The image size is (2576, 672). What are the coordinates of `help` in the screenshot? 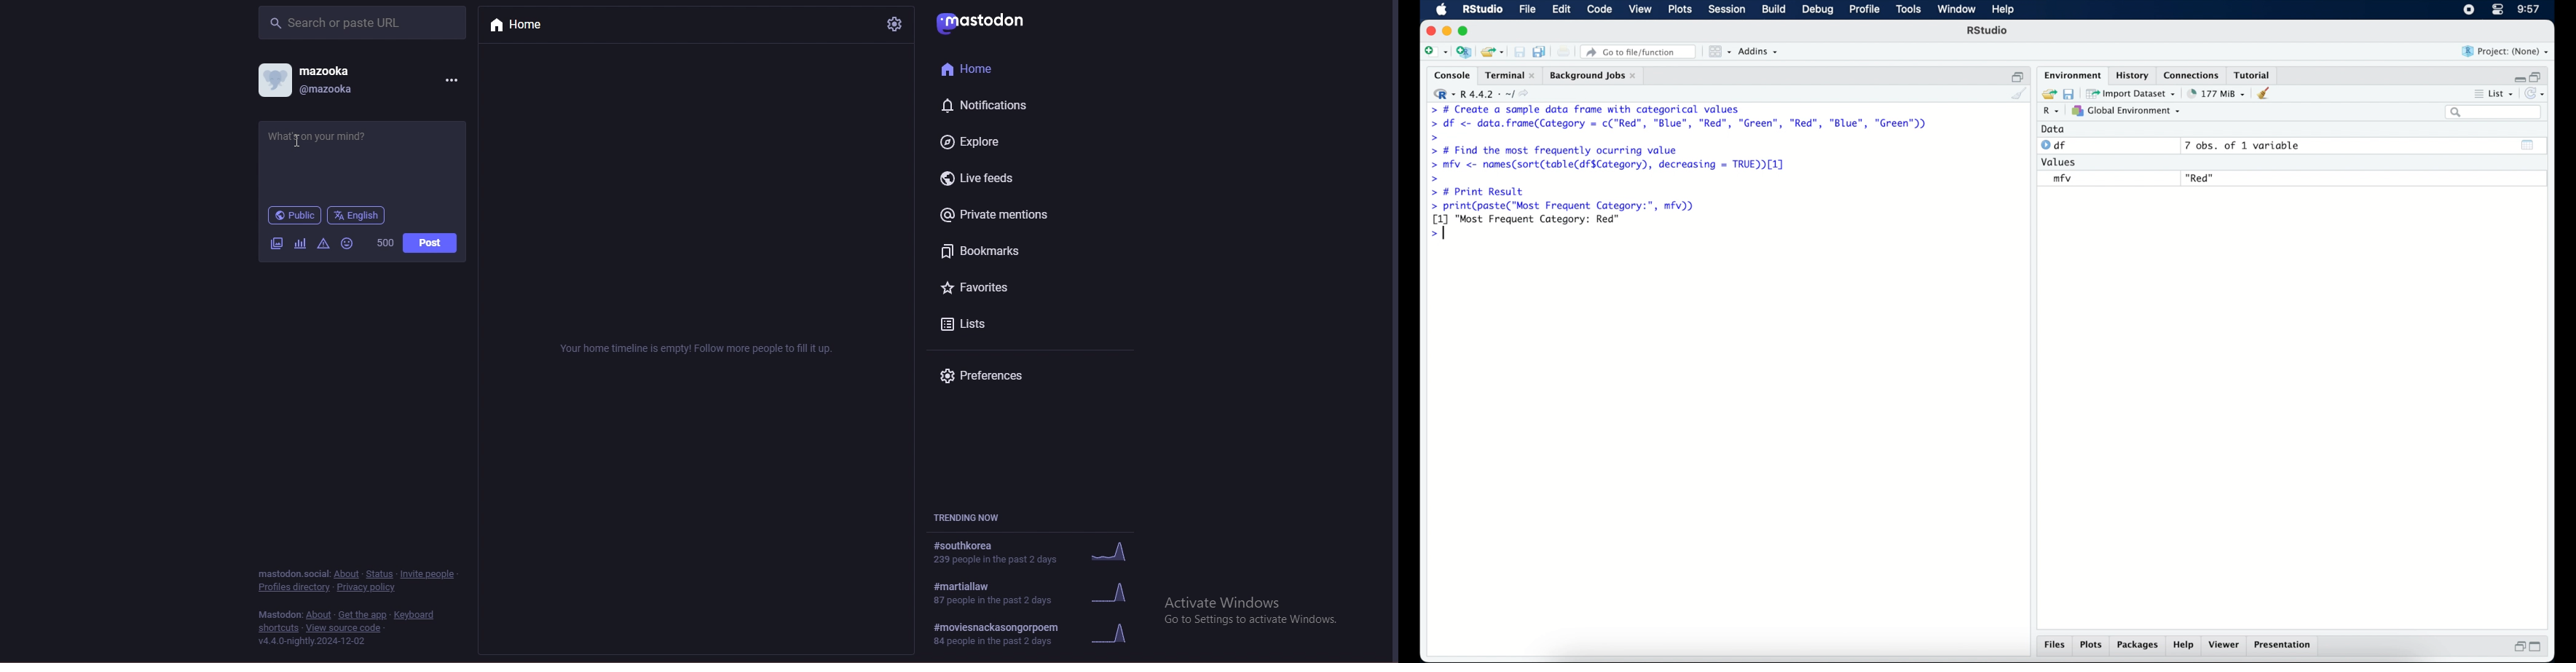 It's located at (2186, 646).